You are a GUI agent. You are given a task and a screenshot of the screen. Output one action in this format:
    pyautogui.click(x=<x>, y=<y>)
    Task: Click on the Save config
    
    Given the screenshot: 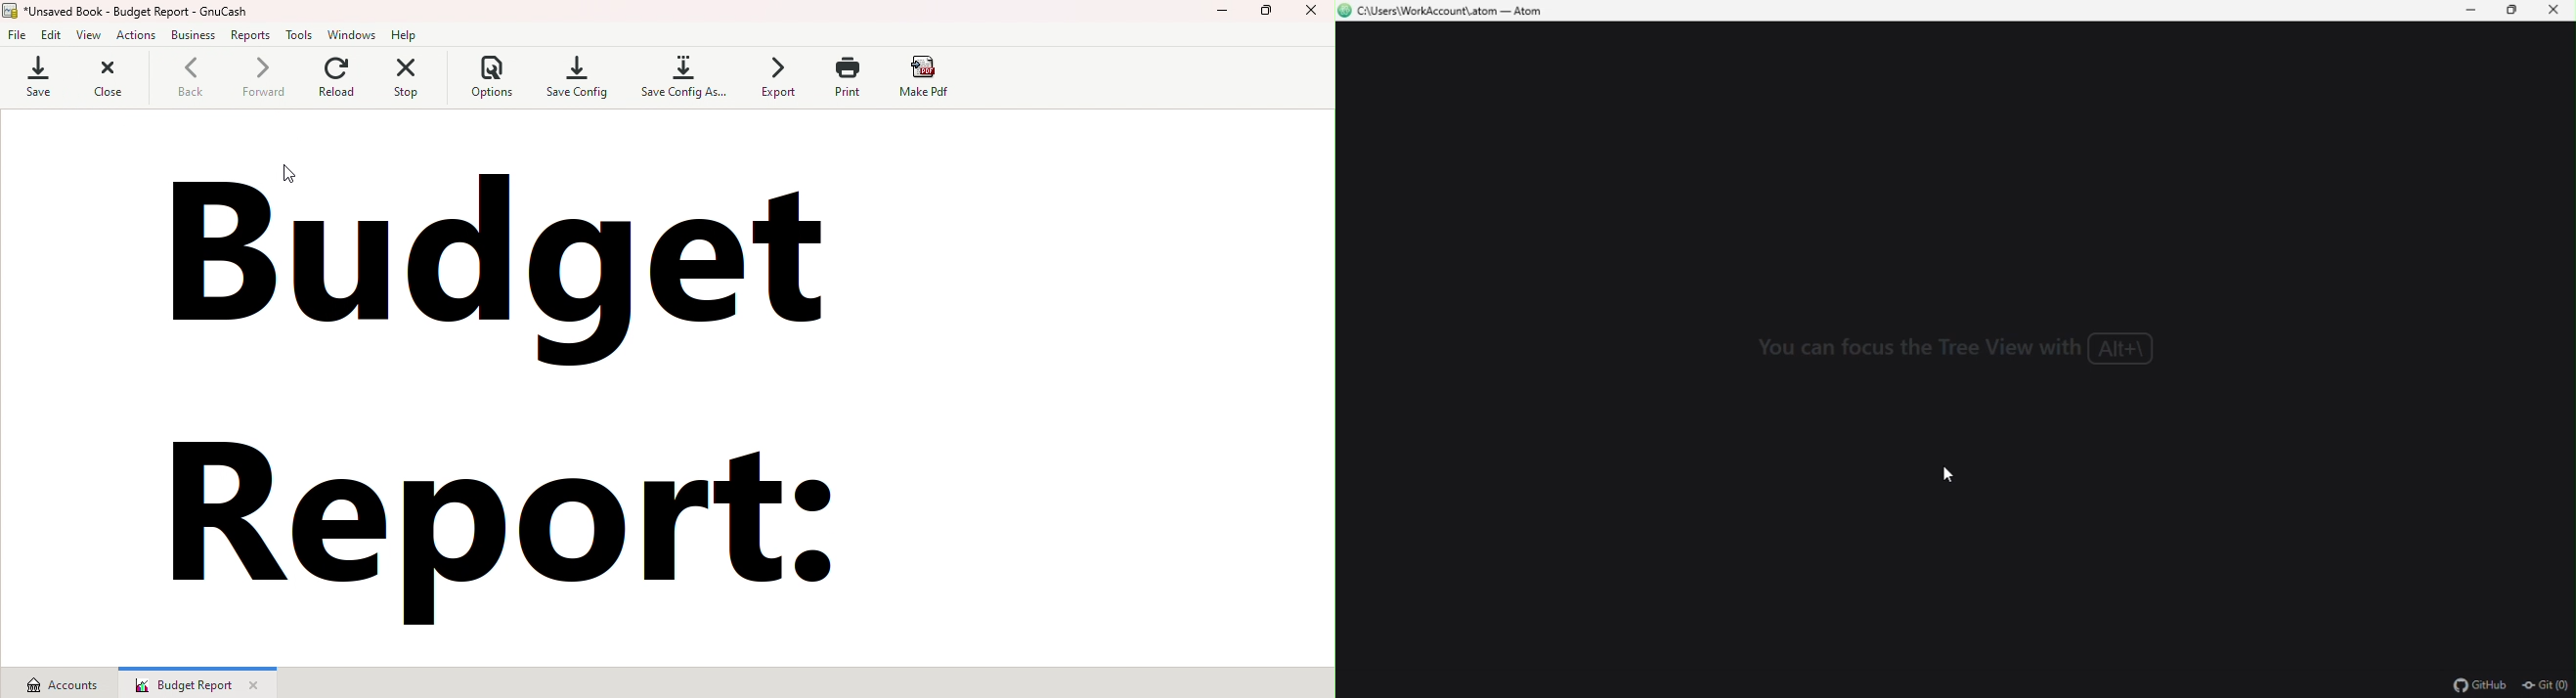 What is the action you would take?
    pyautogui.click(x=575, y=79)
    